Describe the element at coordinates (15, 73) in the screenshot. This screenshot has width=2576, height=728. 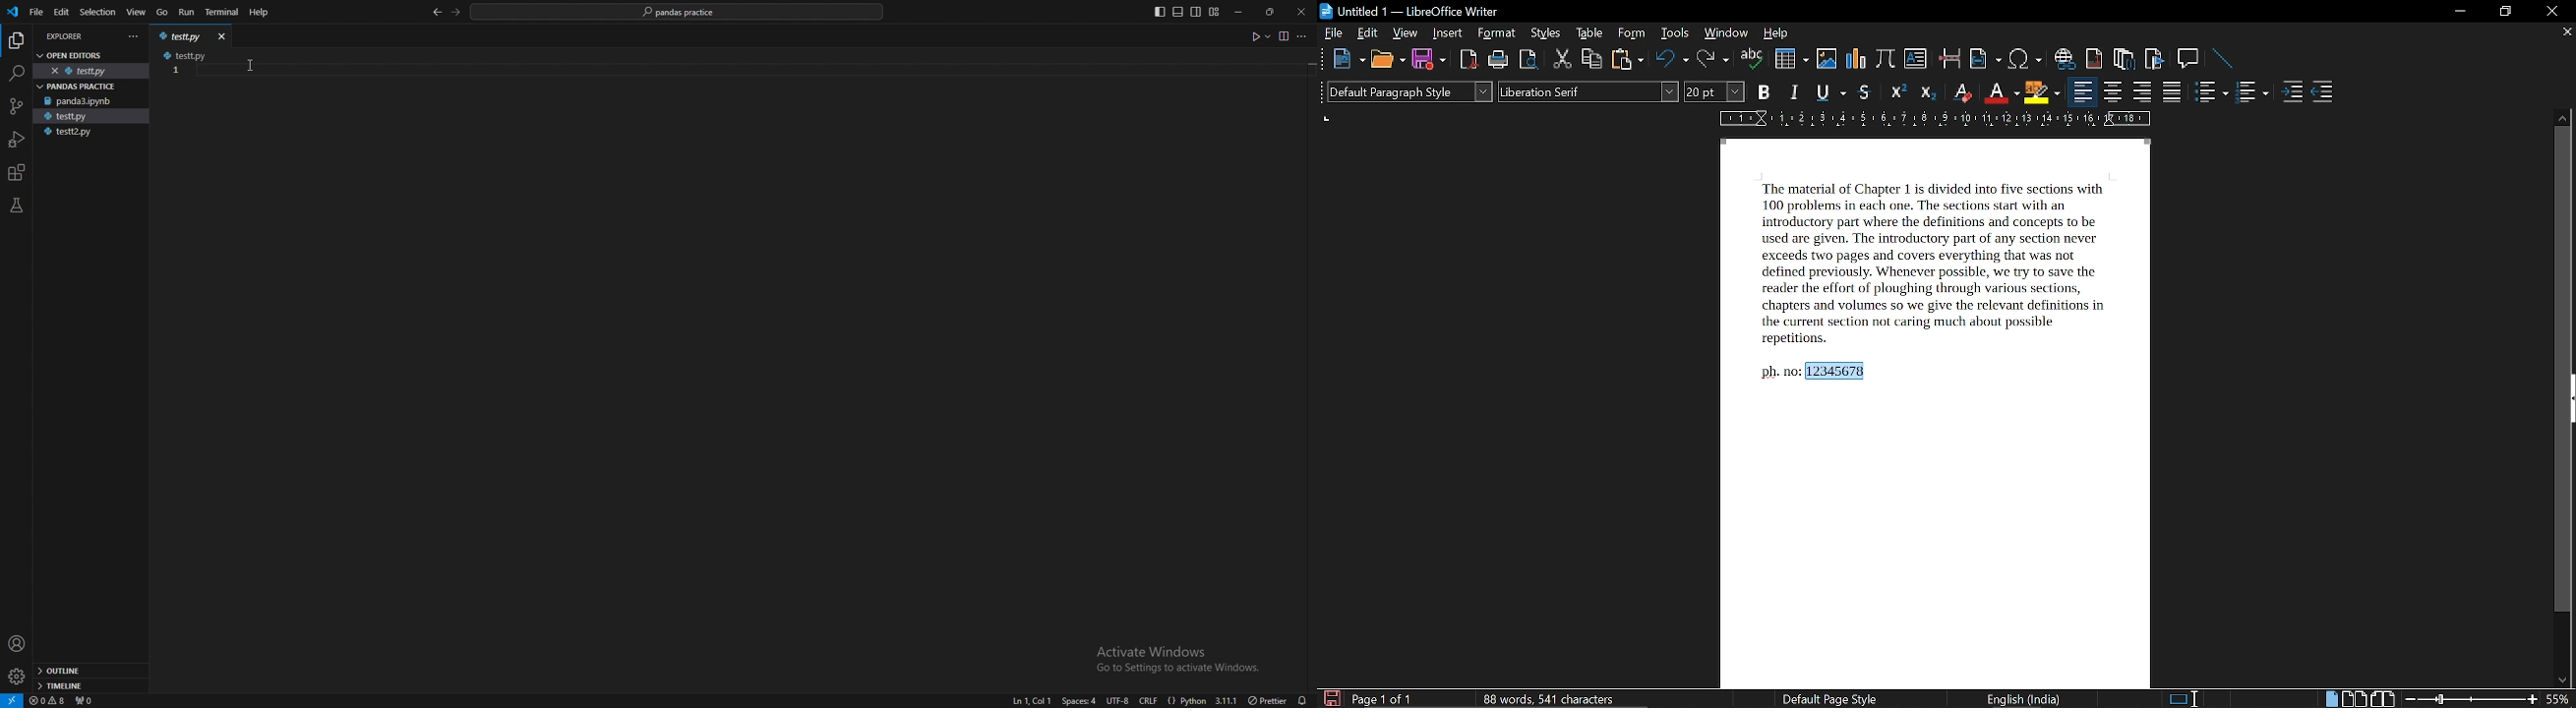
I see `search` at that location.